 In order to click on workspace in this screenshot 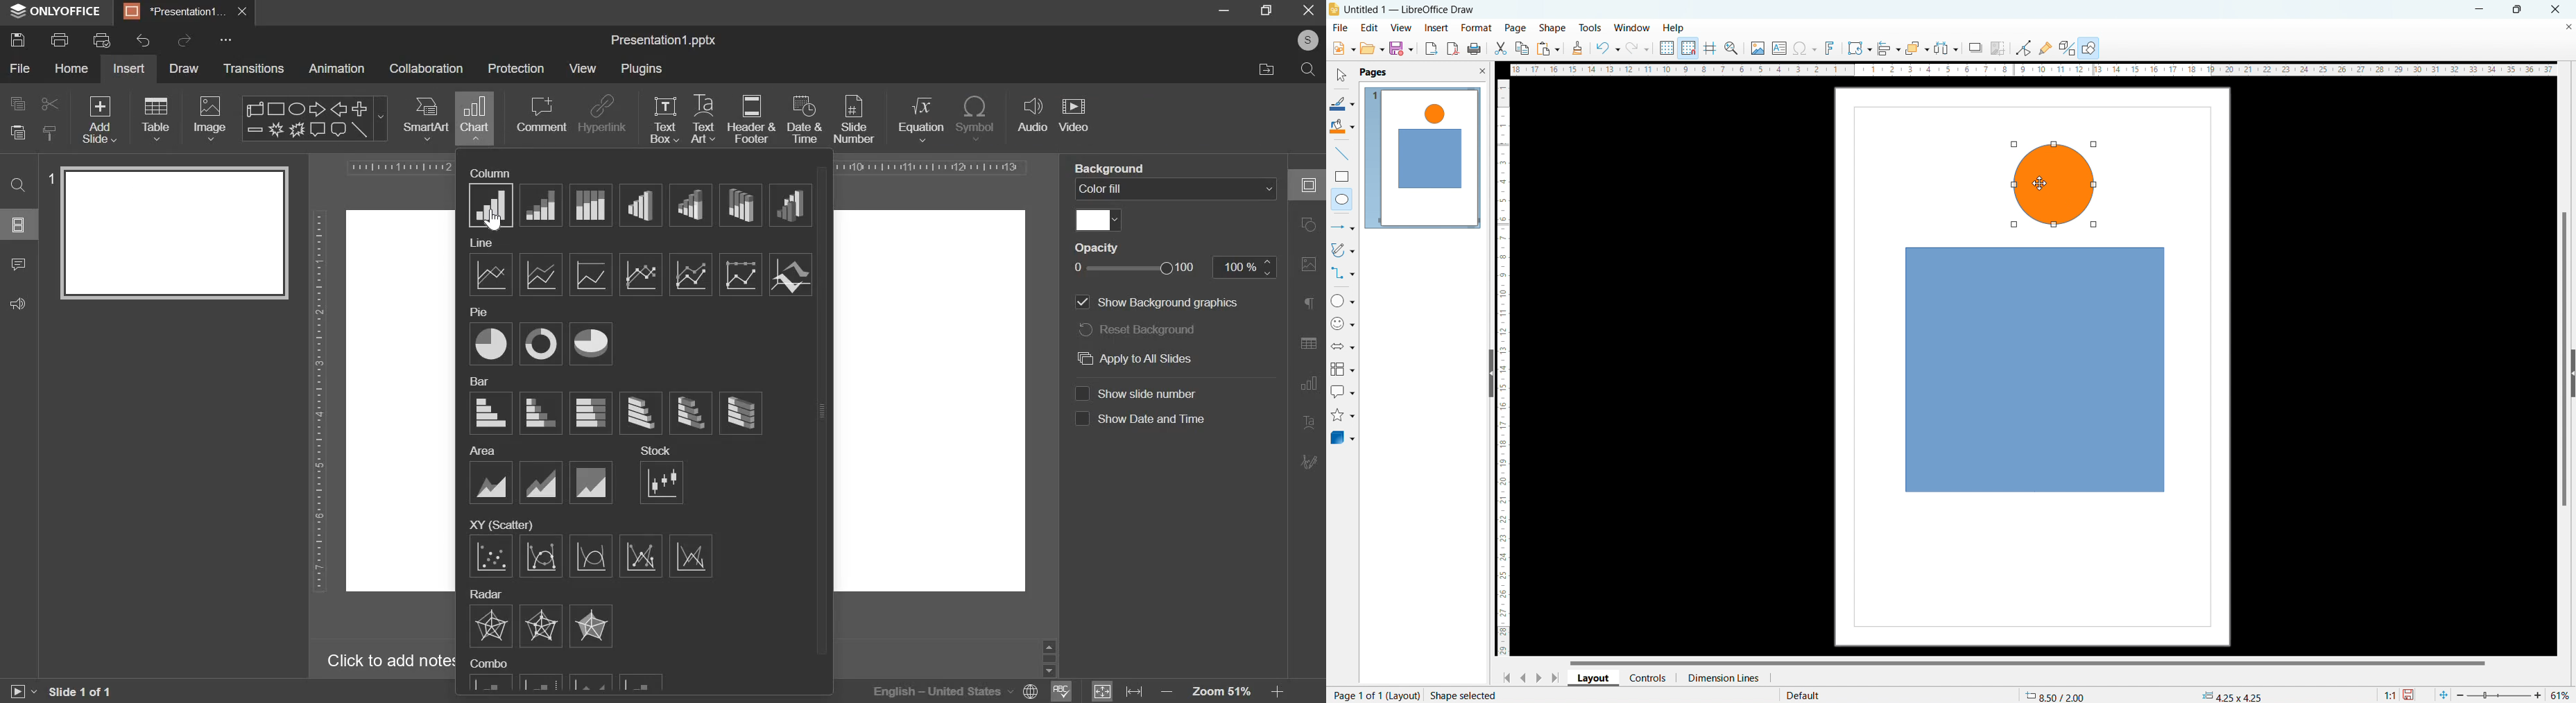, I will do `click(931, 402)`.